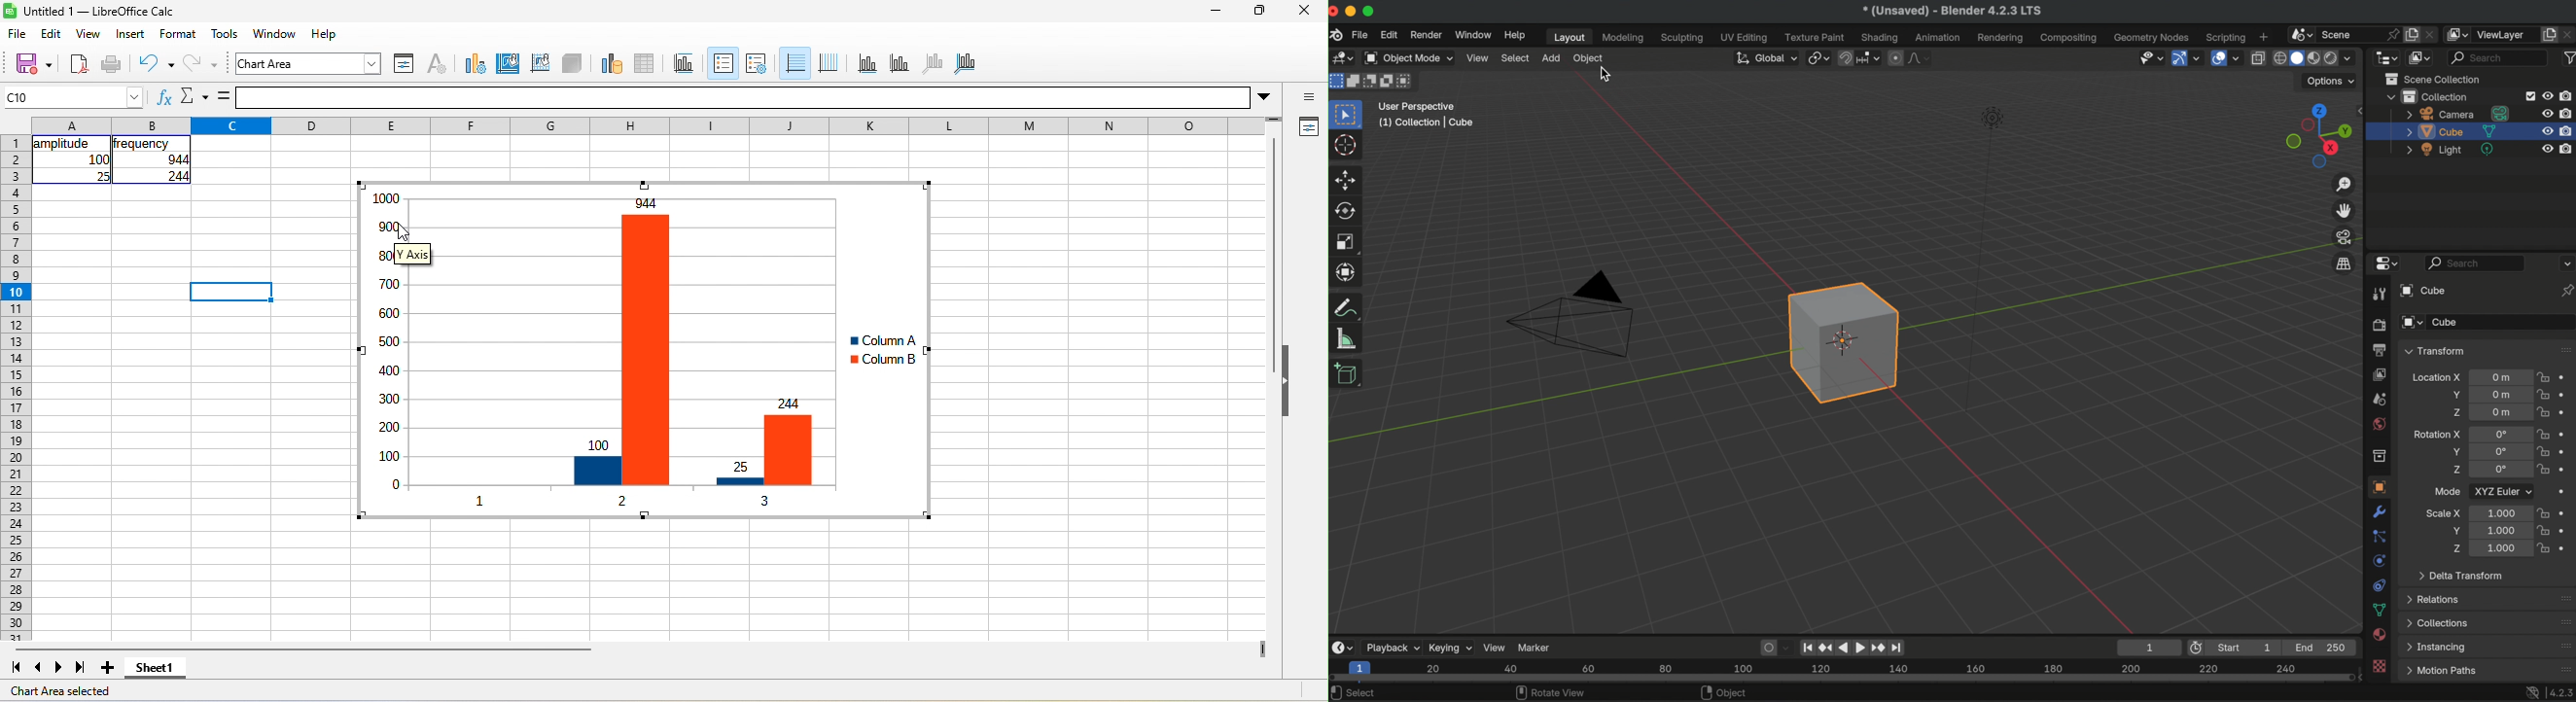 The width and height of the screenshot is (2576, 728). I want to click on disable in render, so click(2568, 130).